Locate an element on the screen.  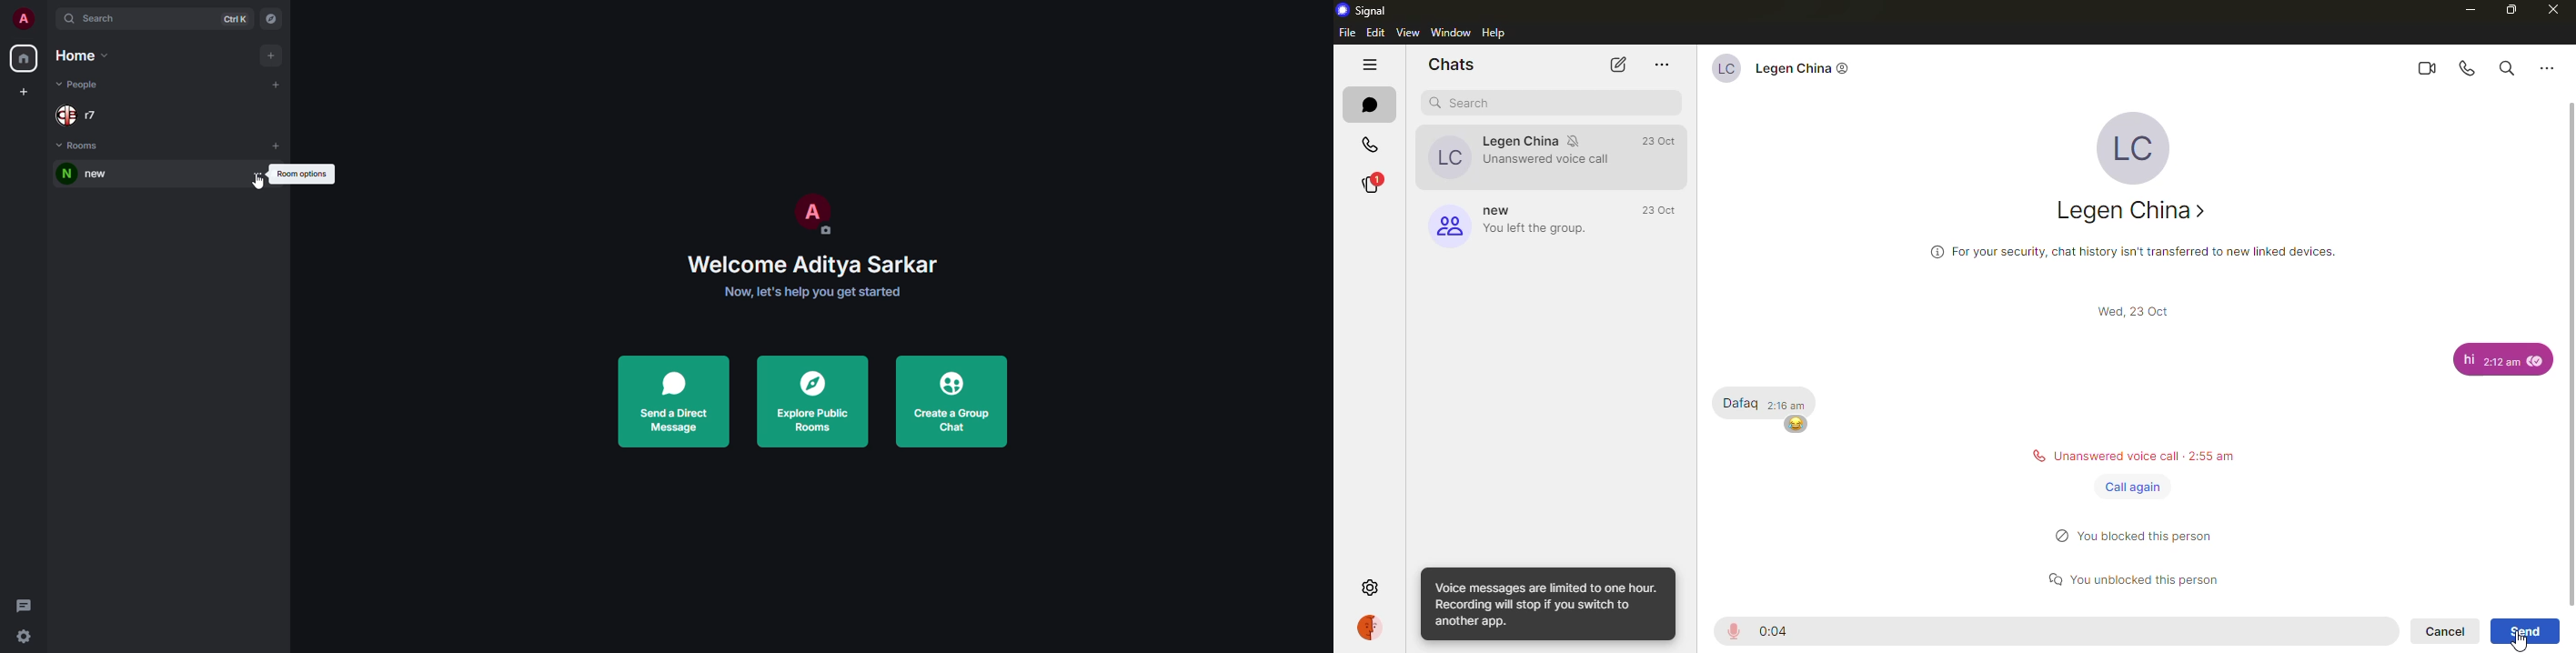
ctrl K is located at coordinates (236, 19).